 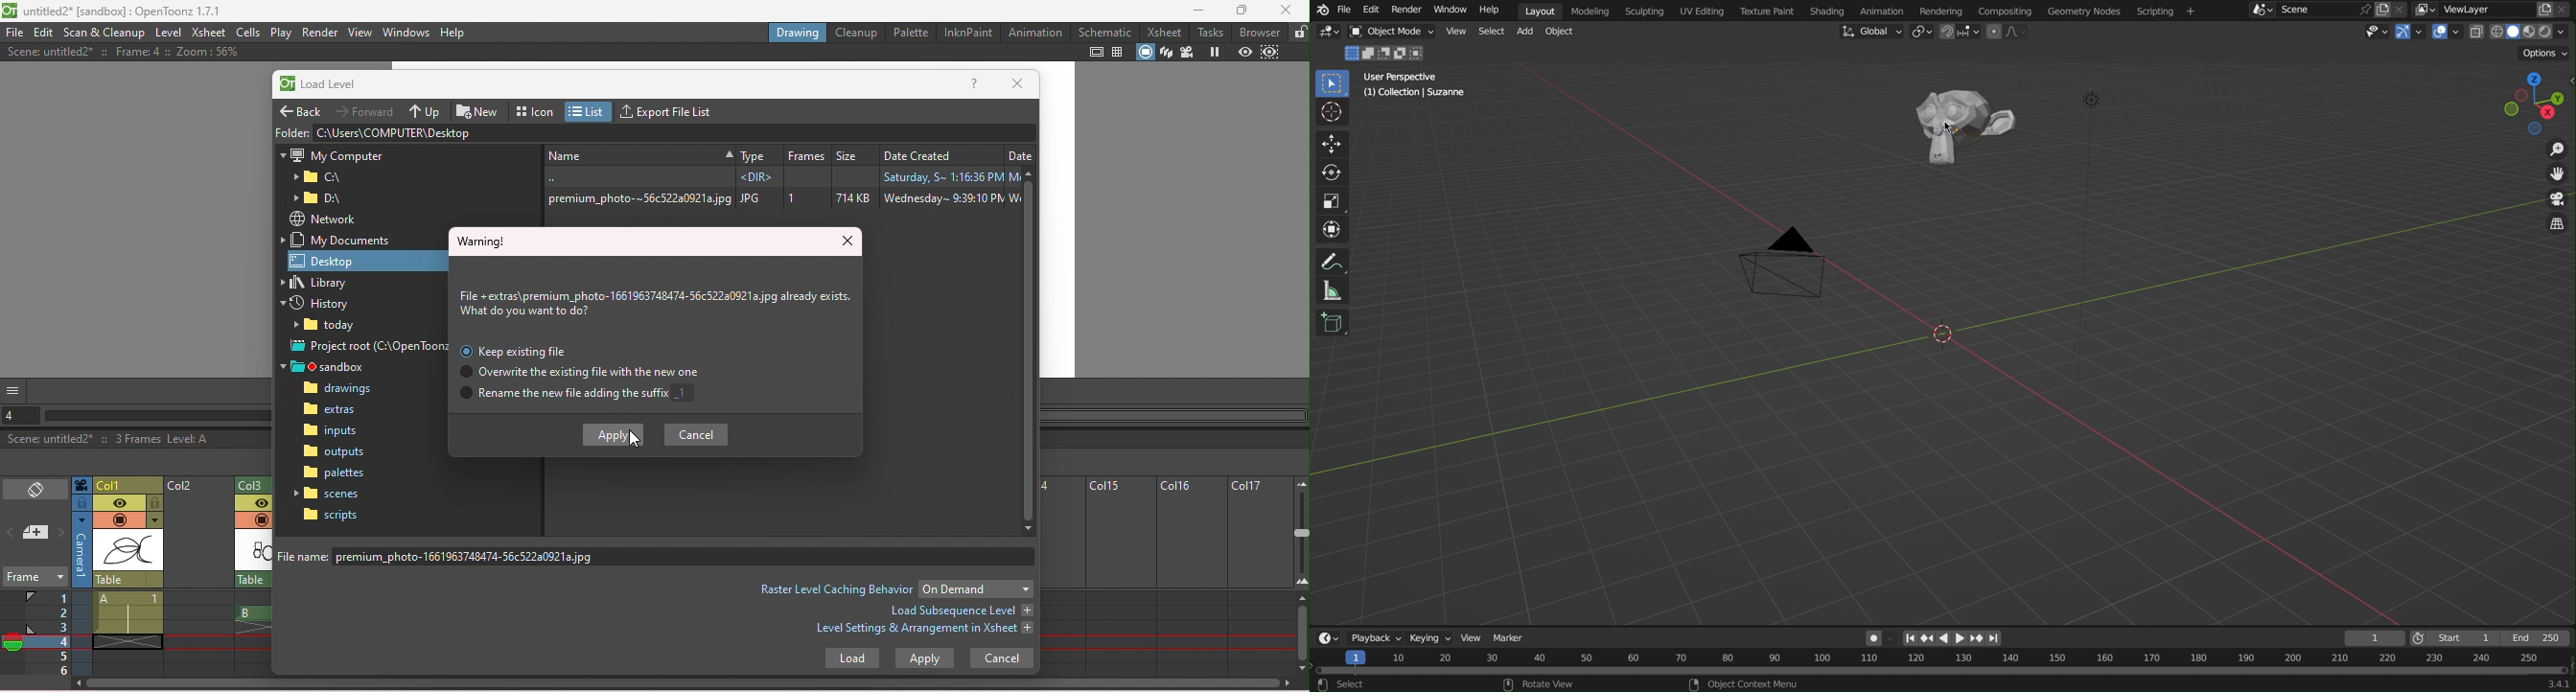 What do you see at coordinates (2448, 33) in the screenshot?
I see `Overlays` at bounding box center [2448, 33].